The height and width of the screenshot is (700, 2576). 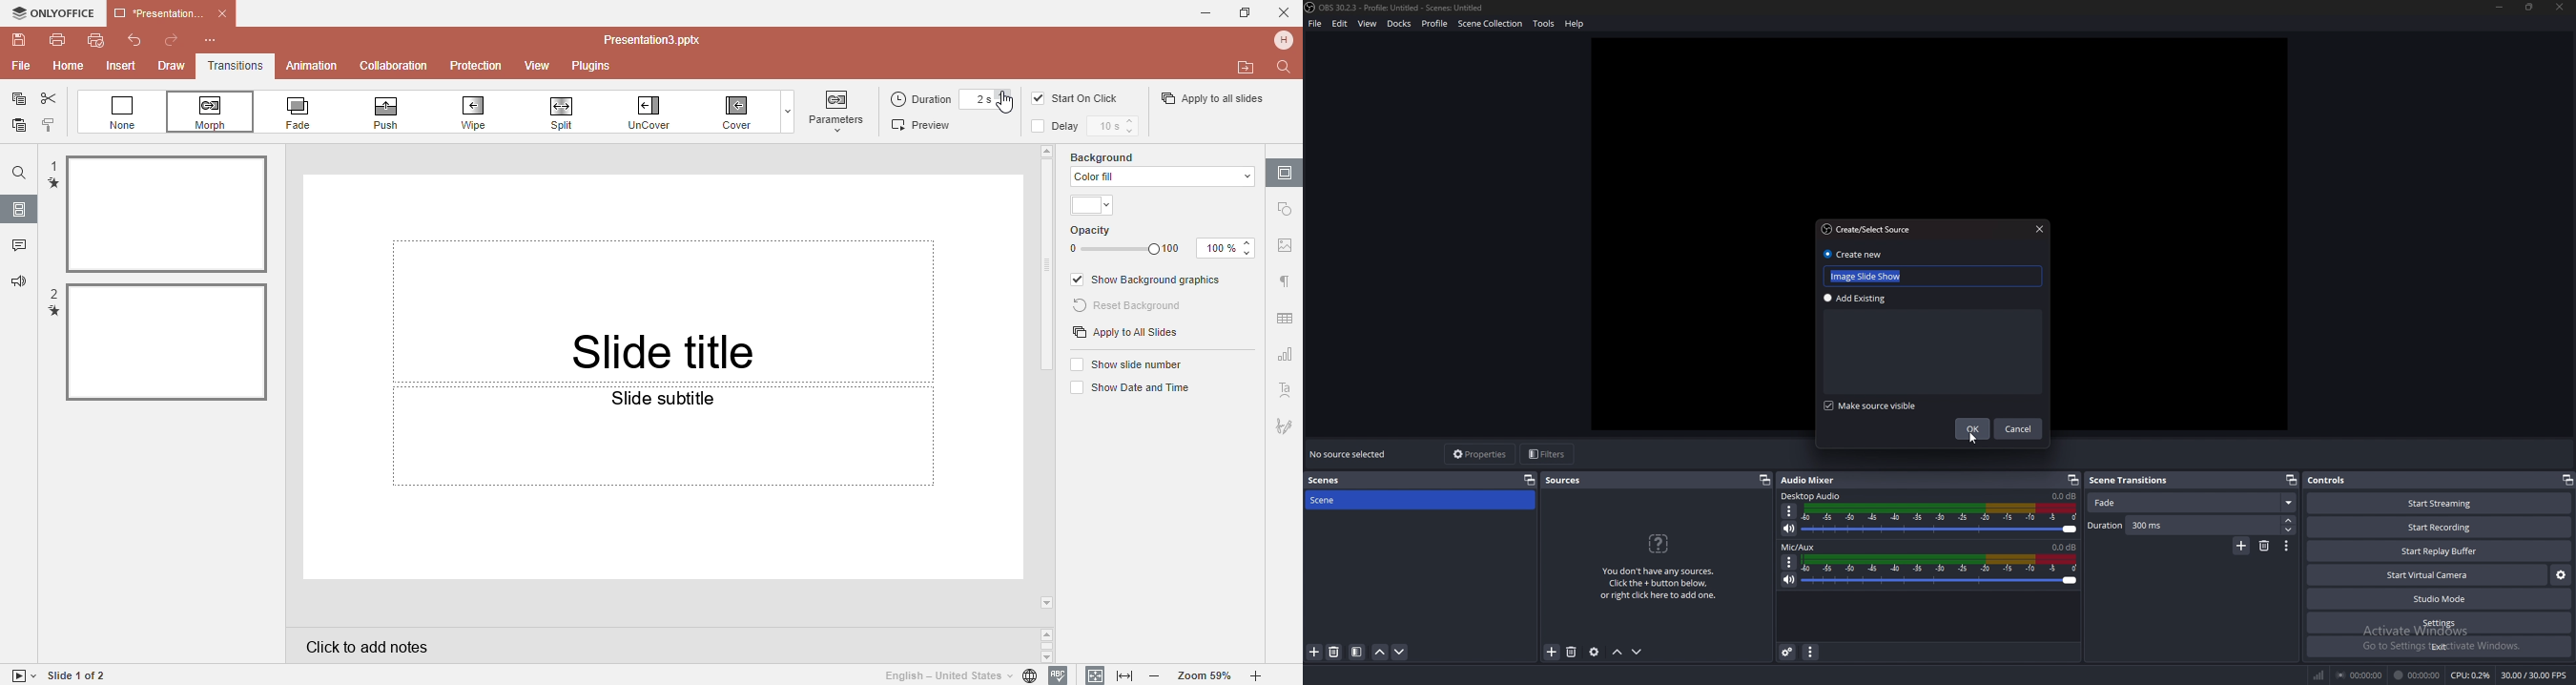 What do you see at coordinates (1400, 652) in the screenshot?
I see `move scene down` at bounding box center [1400, 652].